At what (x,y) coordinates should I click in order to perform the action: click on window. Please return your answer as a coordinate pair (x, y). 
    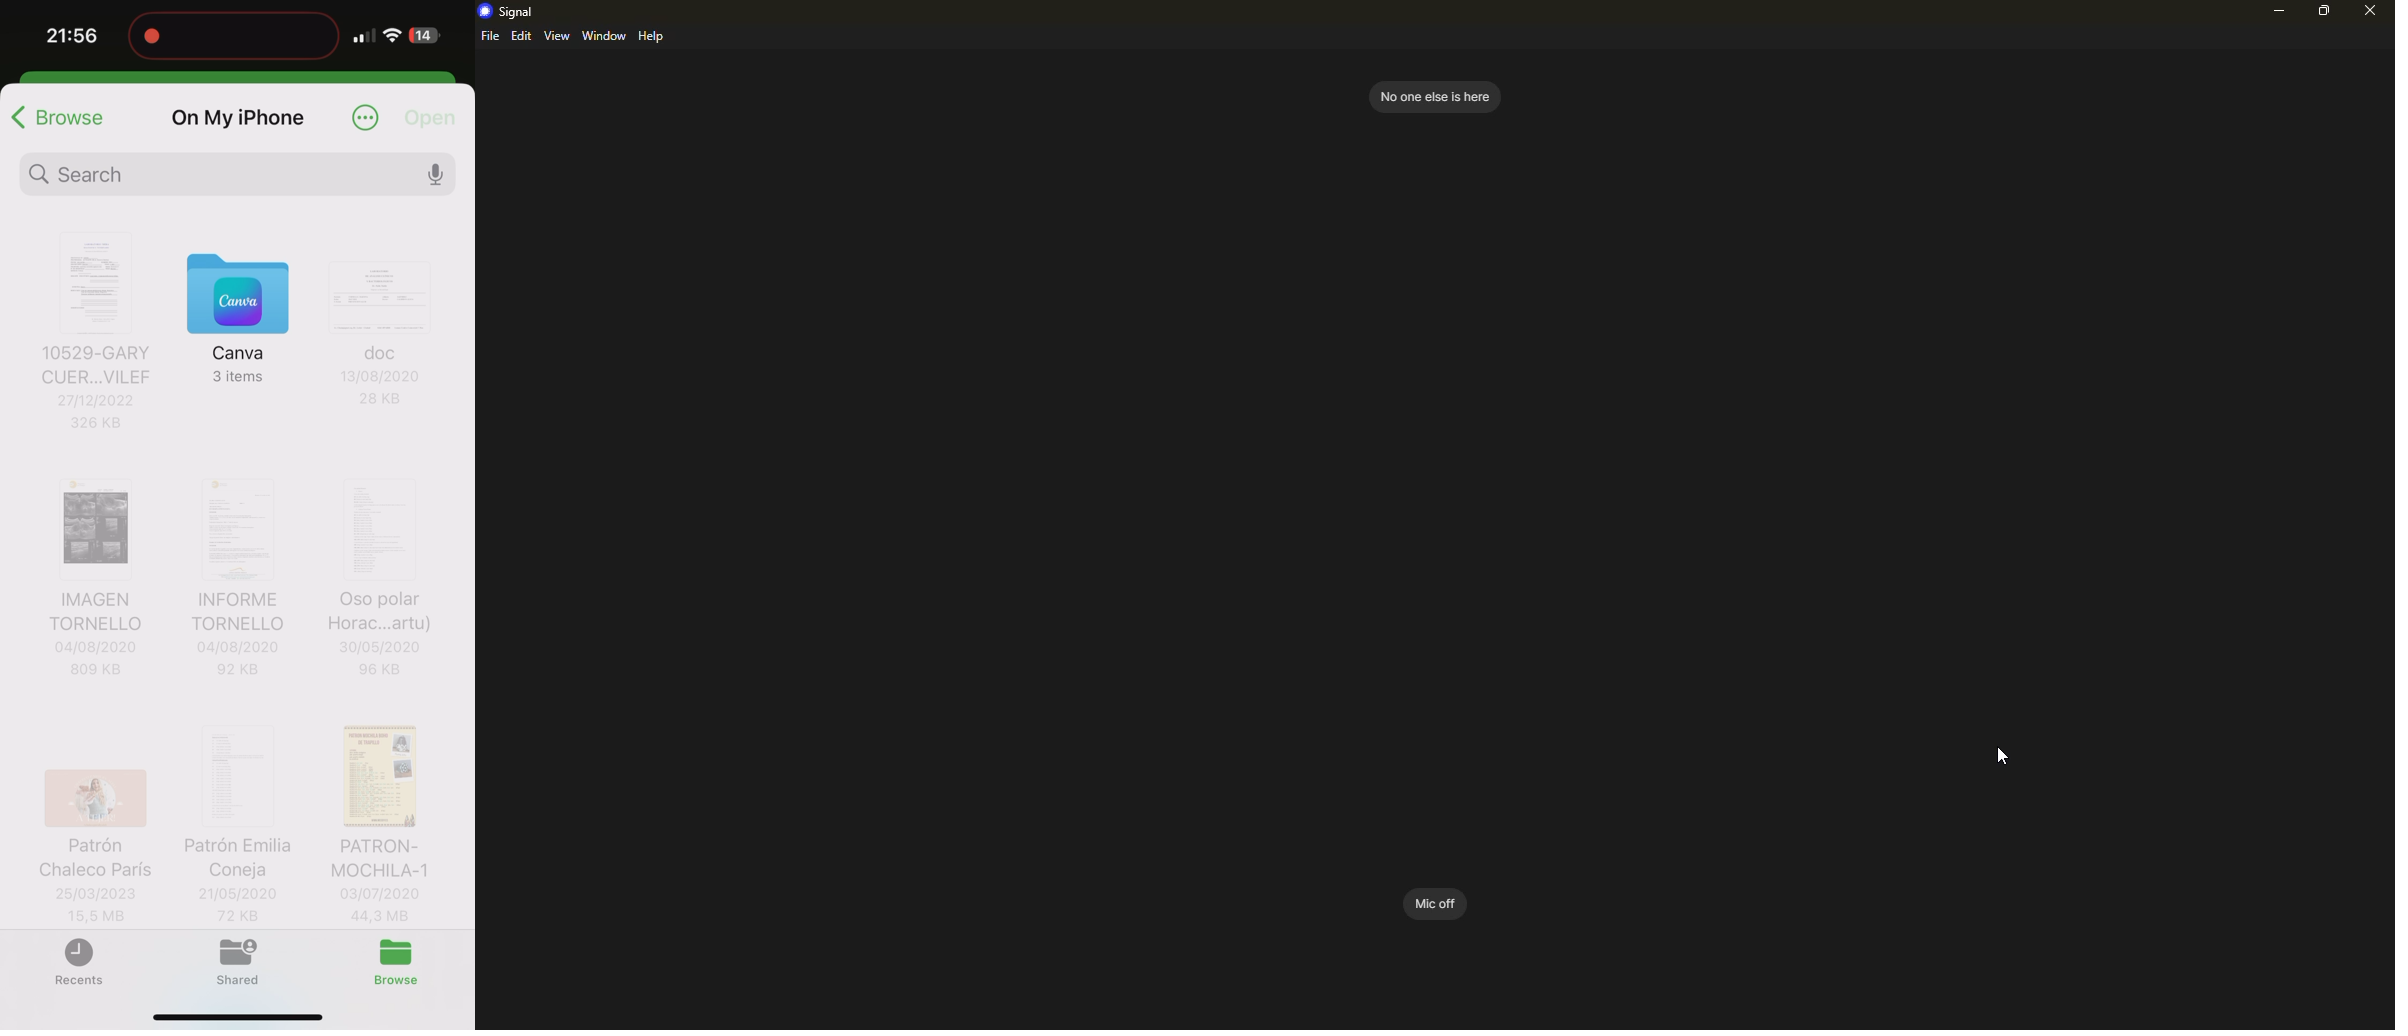
    Looking at the image, I should click on (605, 36).